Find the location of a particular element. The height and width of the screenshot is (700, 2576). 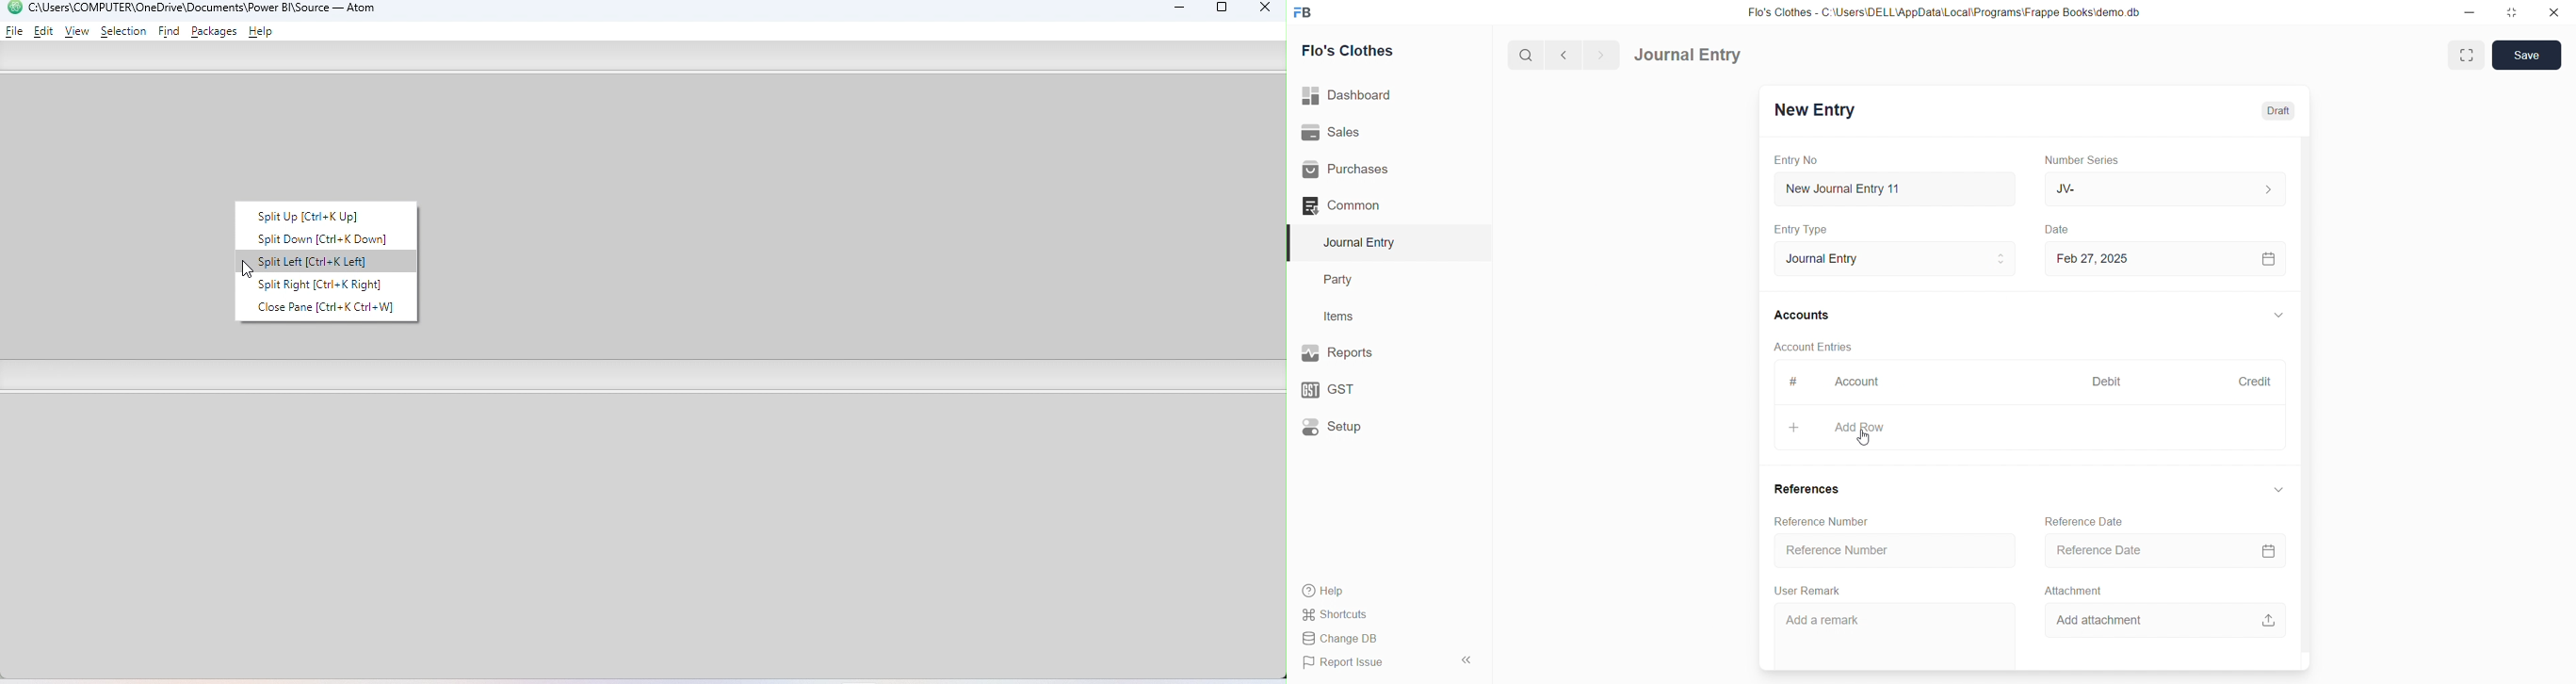

Split right is located at coordinates (320, 283).